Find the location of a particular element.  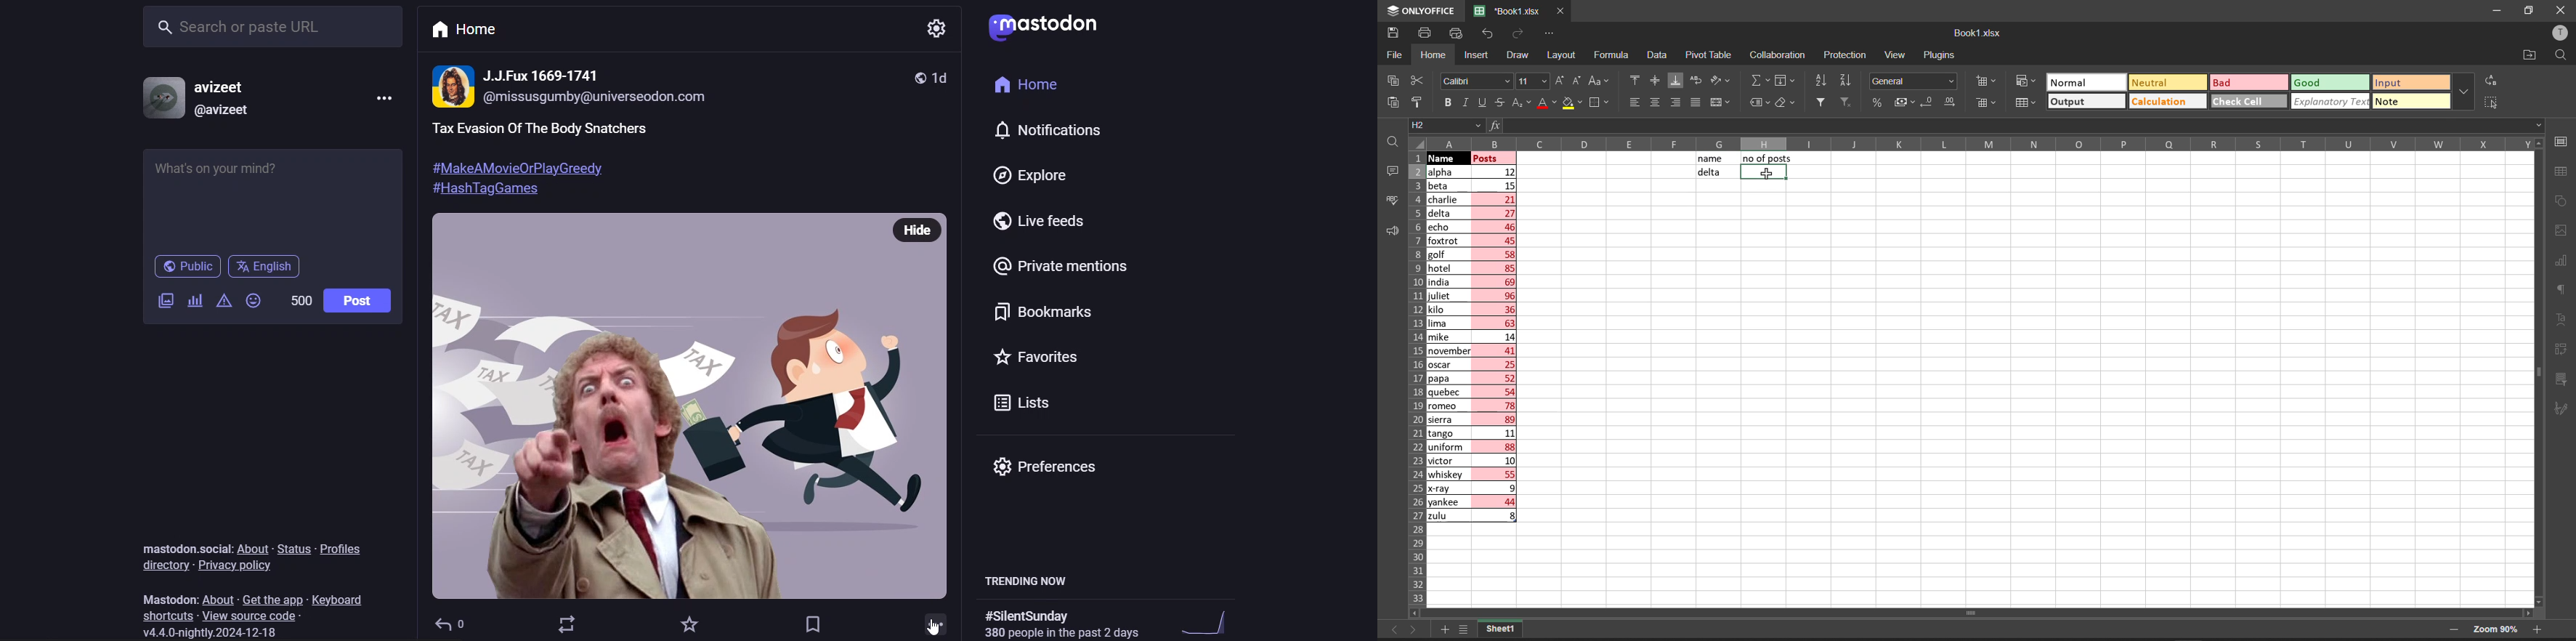

notification is located at coordinates (1032, 126).